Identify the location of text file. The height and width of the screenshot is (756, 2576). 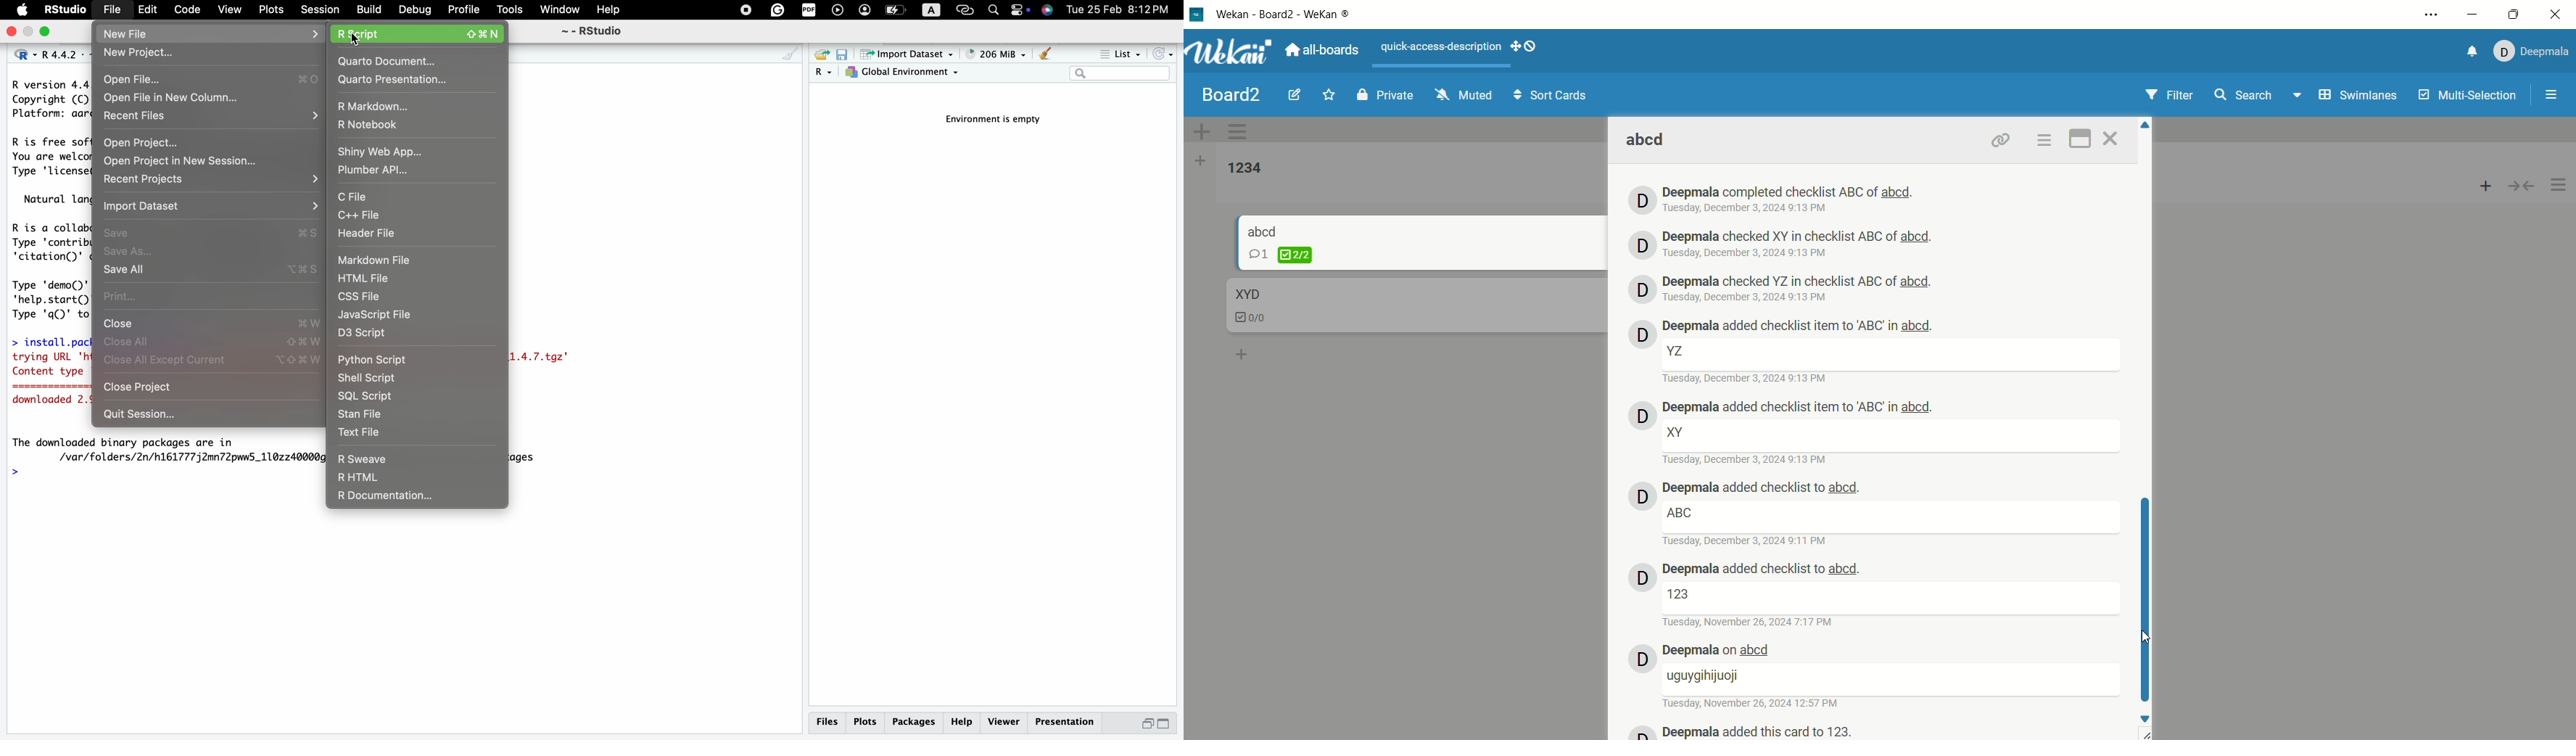
(406, 432).